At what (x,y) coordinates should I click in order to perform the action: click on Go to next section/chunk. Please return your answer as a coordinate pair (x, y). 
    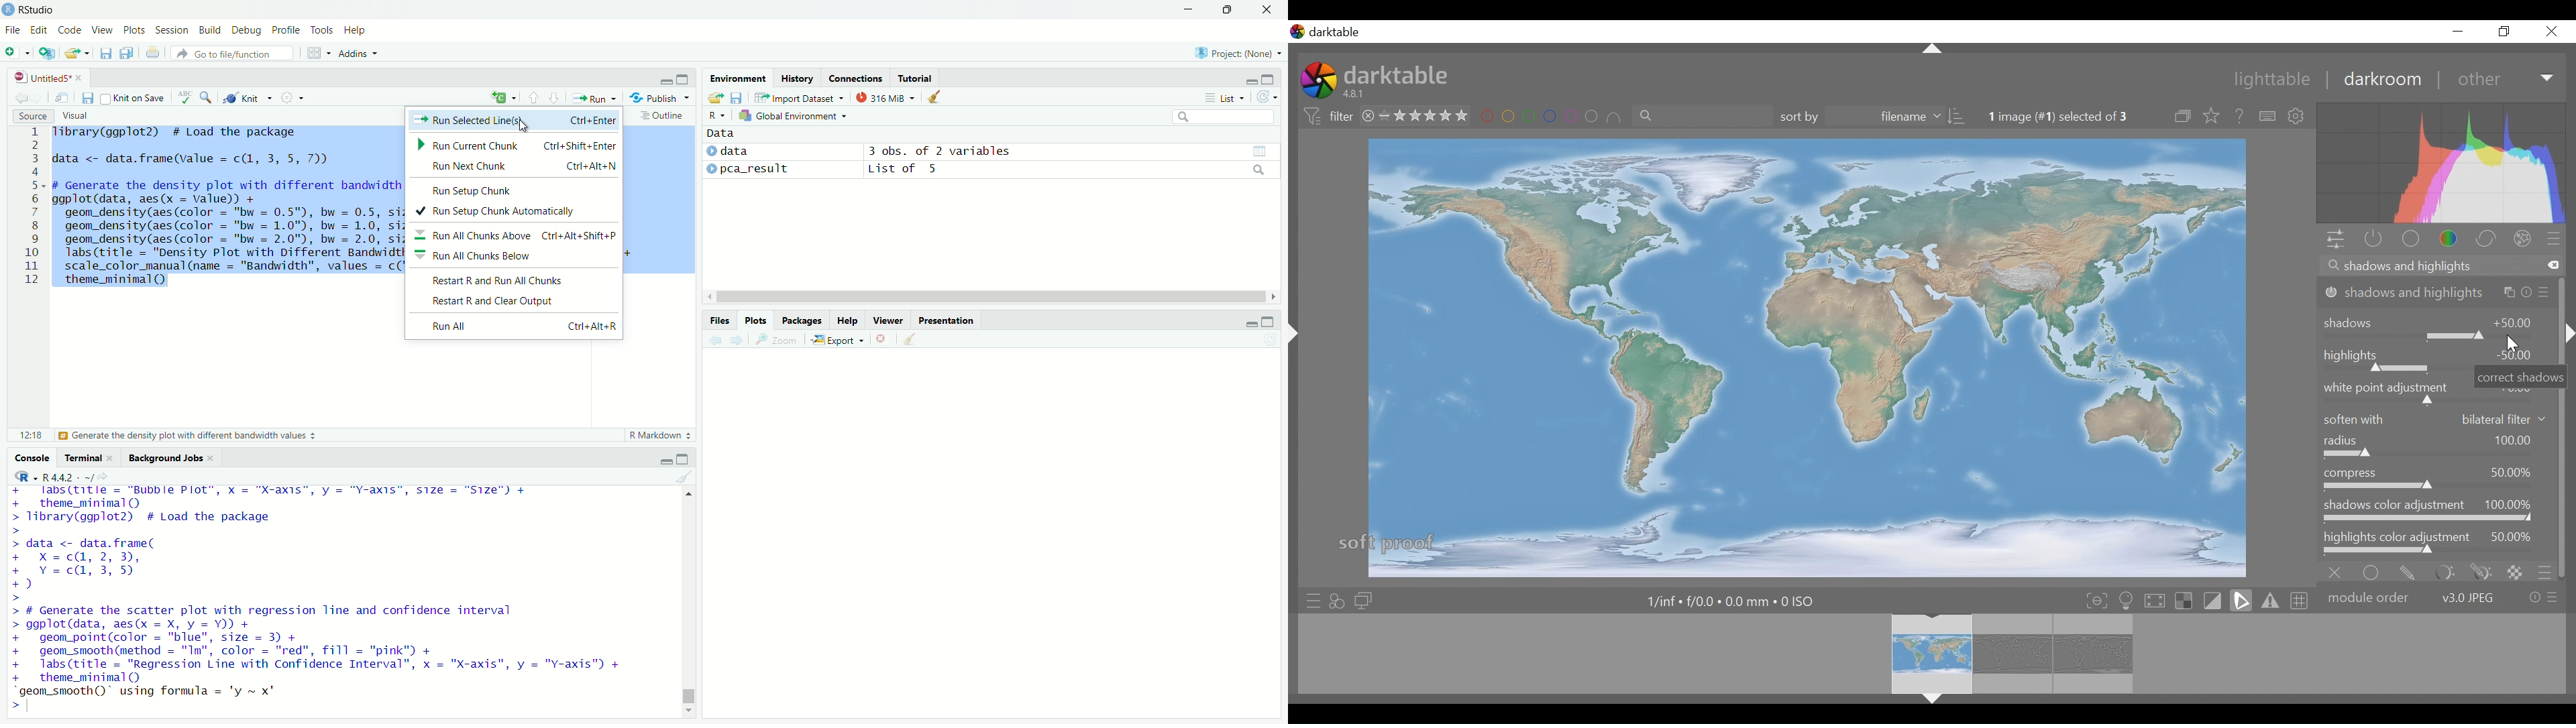
    Looking at the image, I should click on (553, 97).